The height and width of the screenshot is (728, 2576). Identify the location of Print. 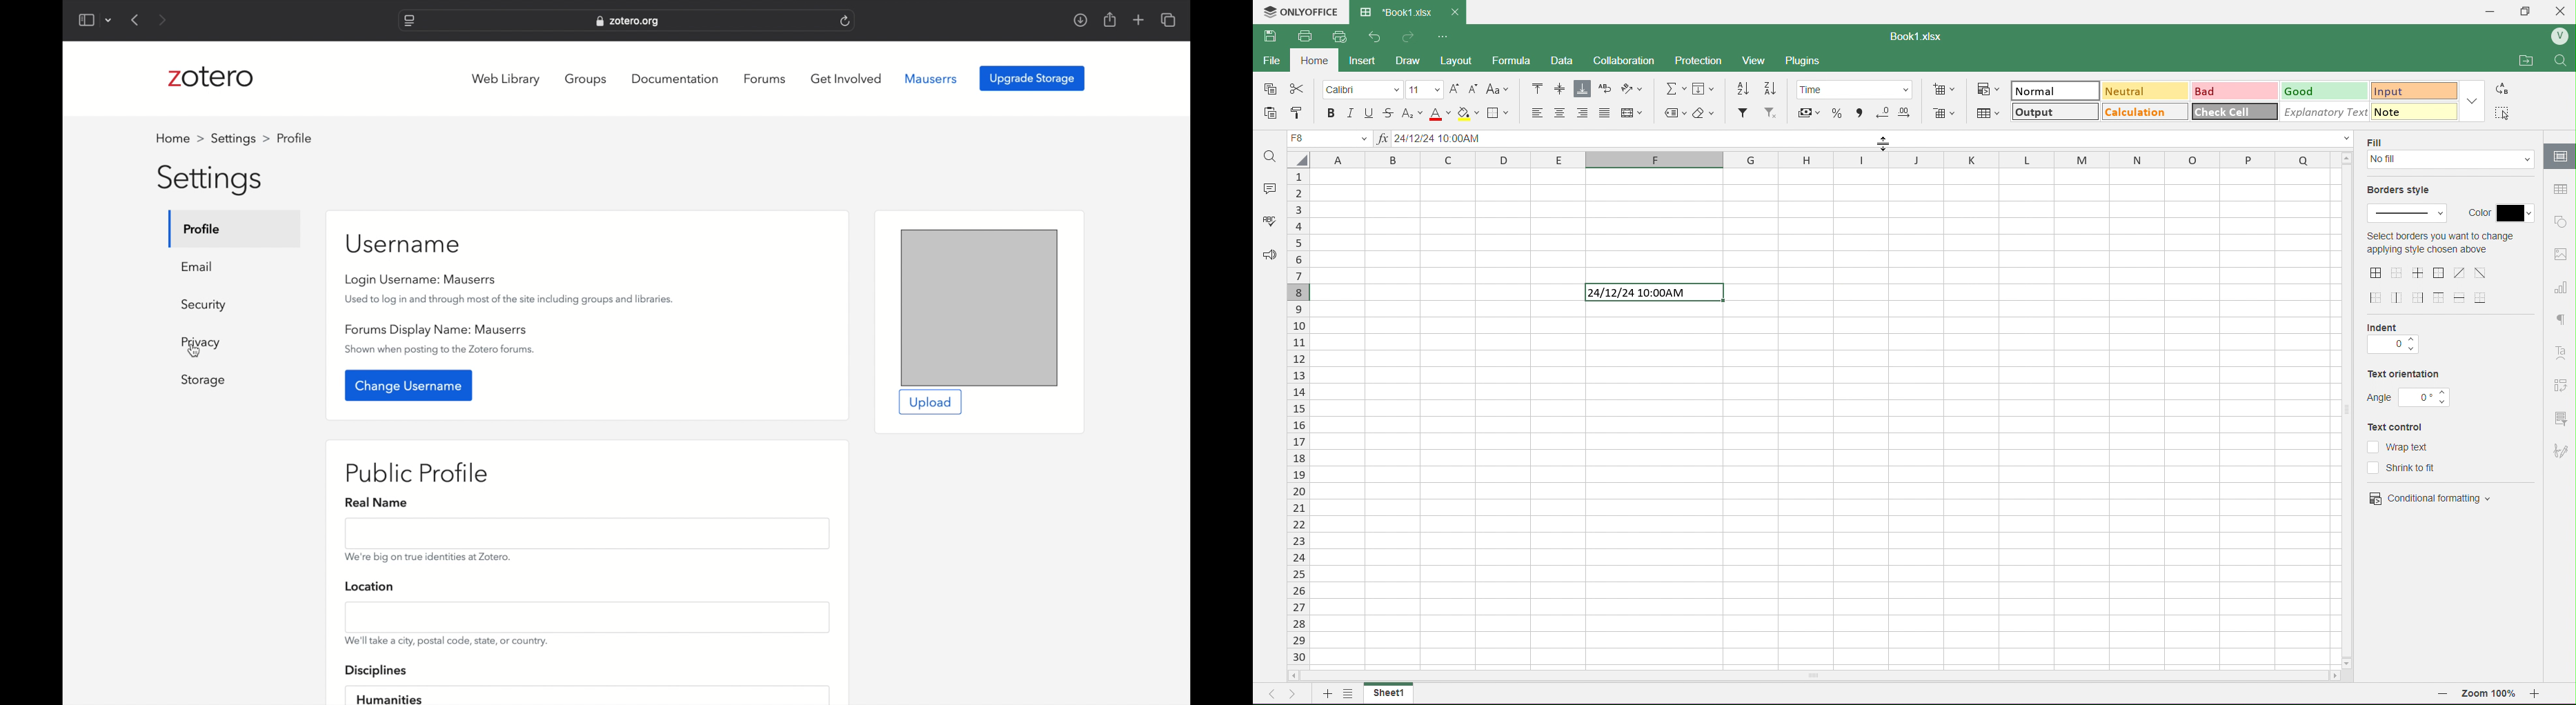
(1303, 35).